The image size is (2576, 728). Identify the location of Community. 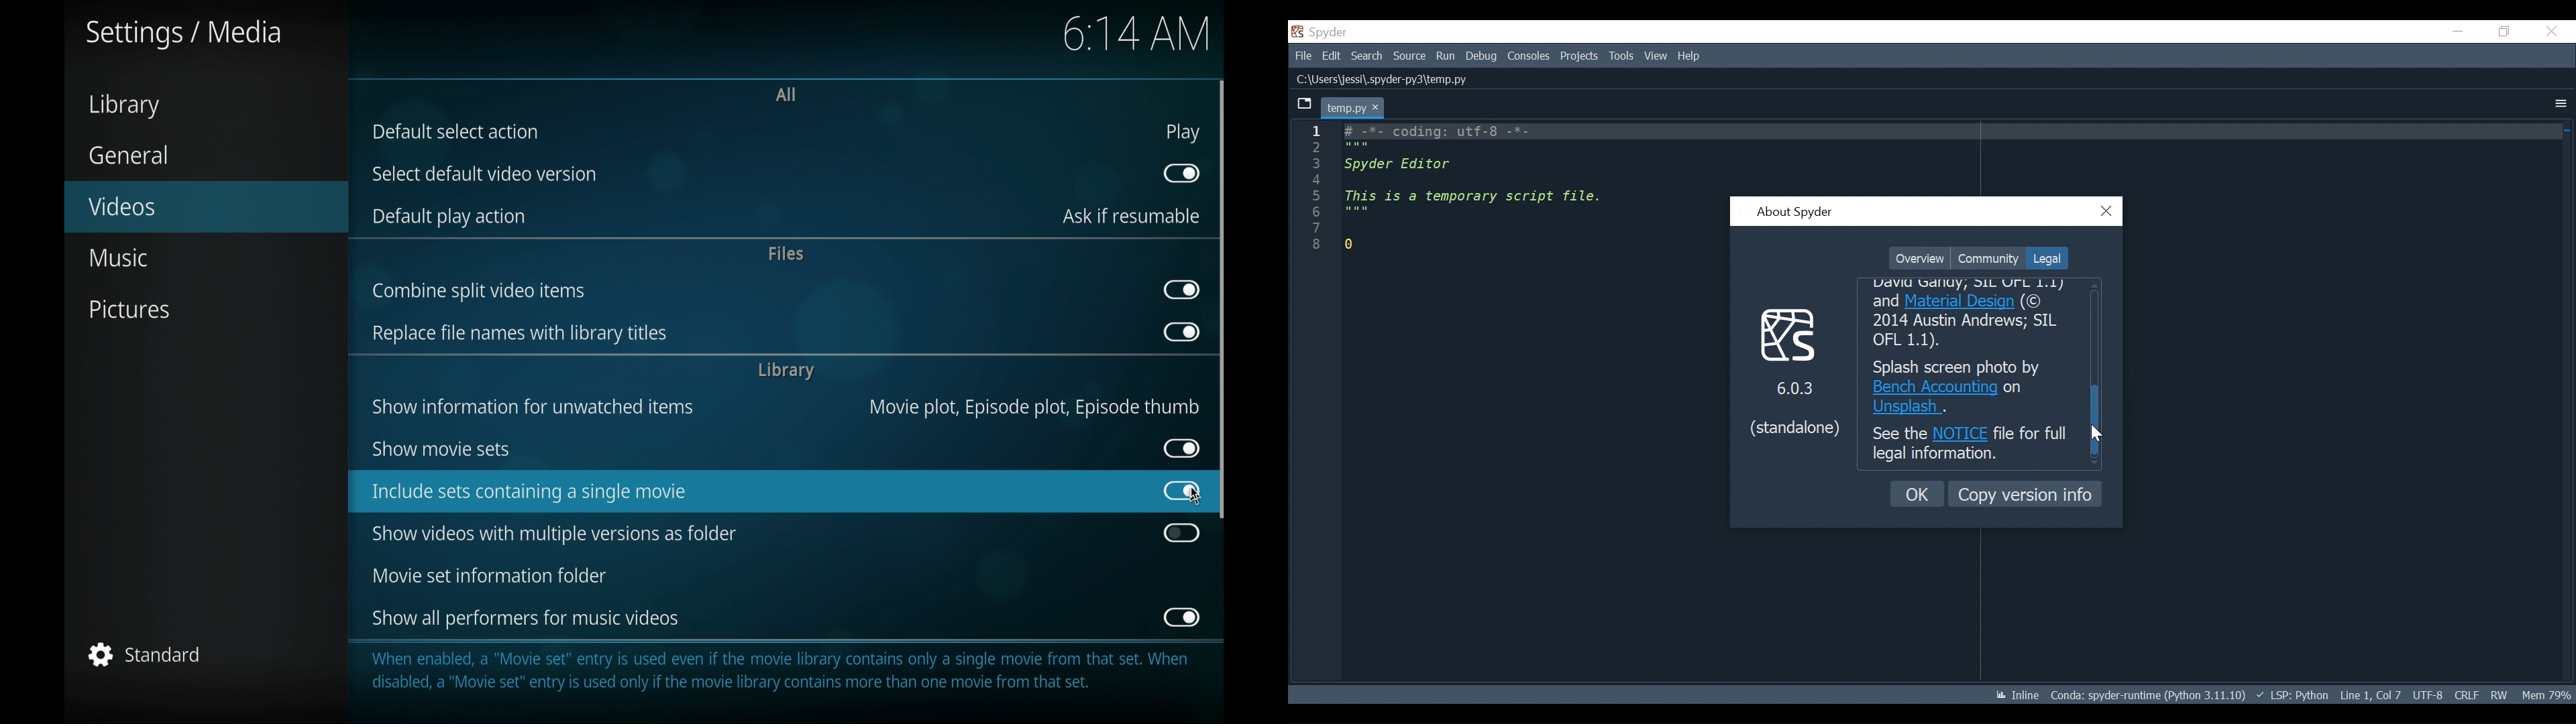
(1988, 258).